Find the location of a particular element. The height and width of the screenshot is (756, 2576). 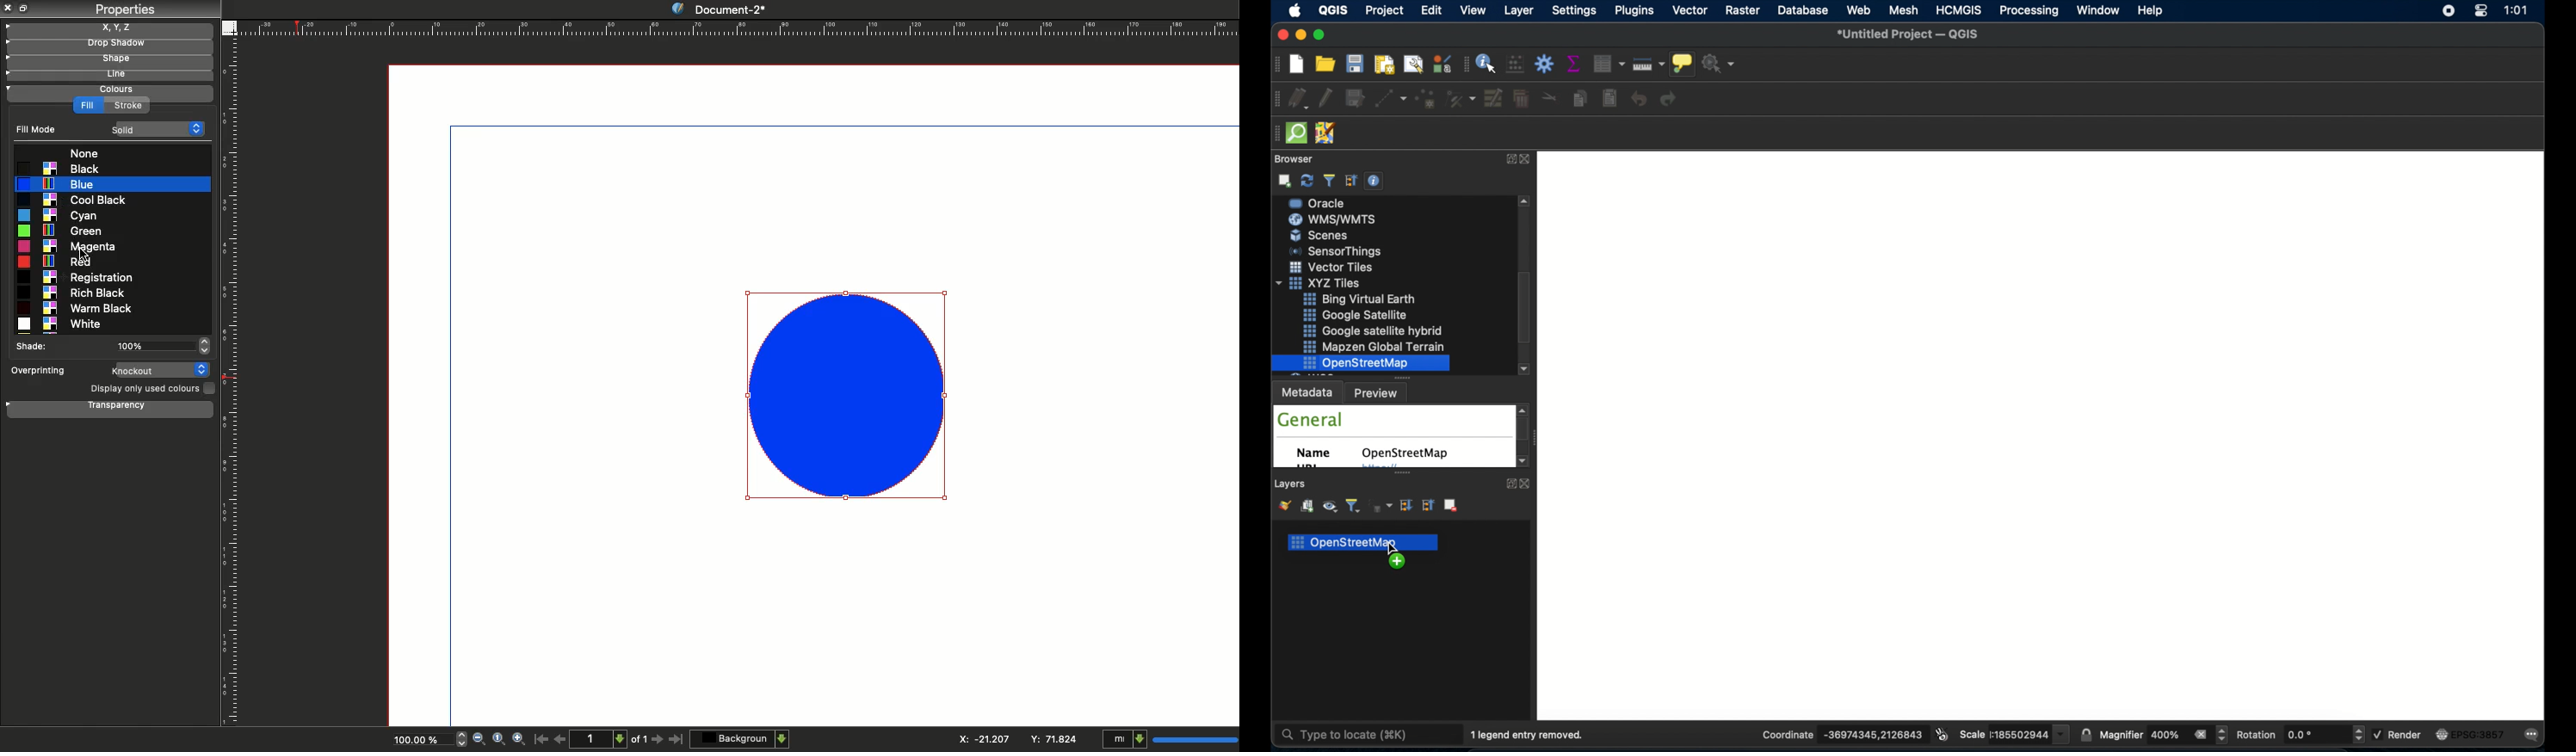

vector. tiles is located at coordinates (1371, 315).